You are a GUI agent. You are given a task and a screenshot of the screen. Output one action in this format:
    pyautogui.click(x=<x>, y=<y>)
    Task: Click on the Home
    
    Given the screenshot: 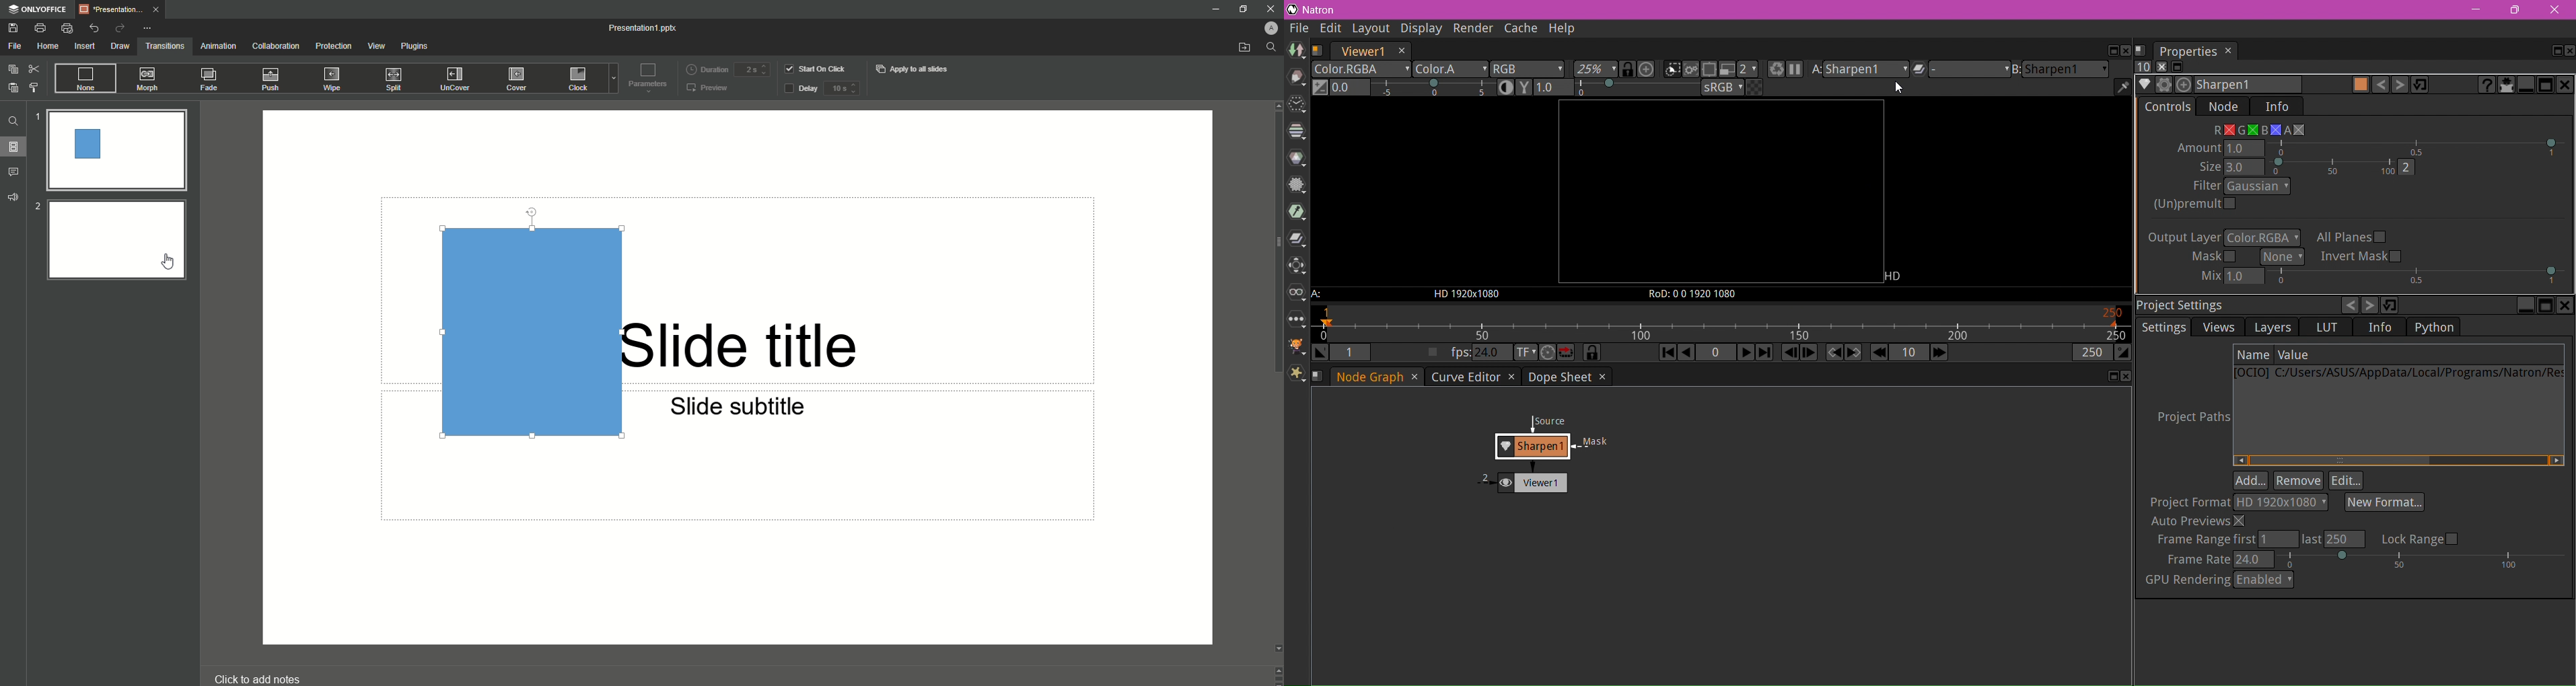 What is the action you would take?
    pyautogui.click(x=45, y=46)
    